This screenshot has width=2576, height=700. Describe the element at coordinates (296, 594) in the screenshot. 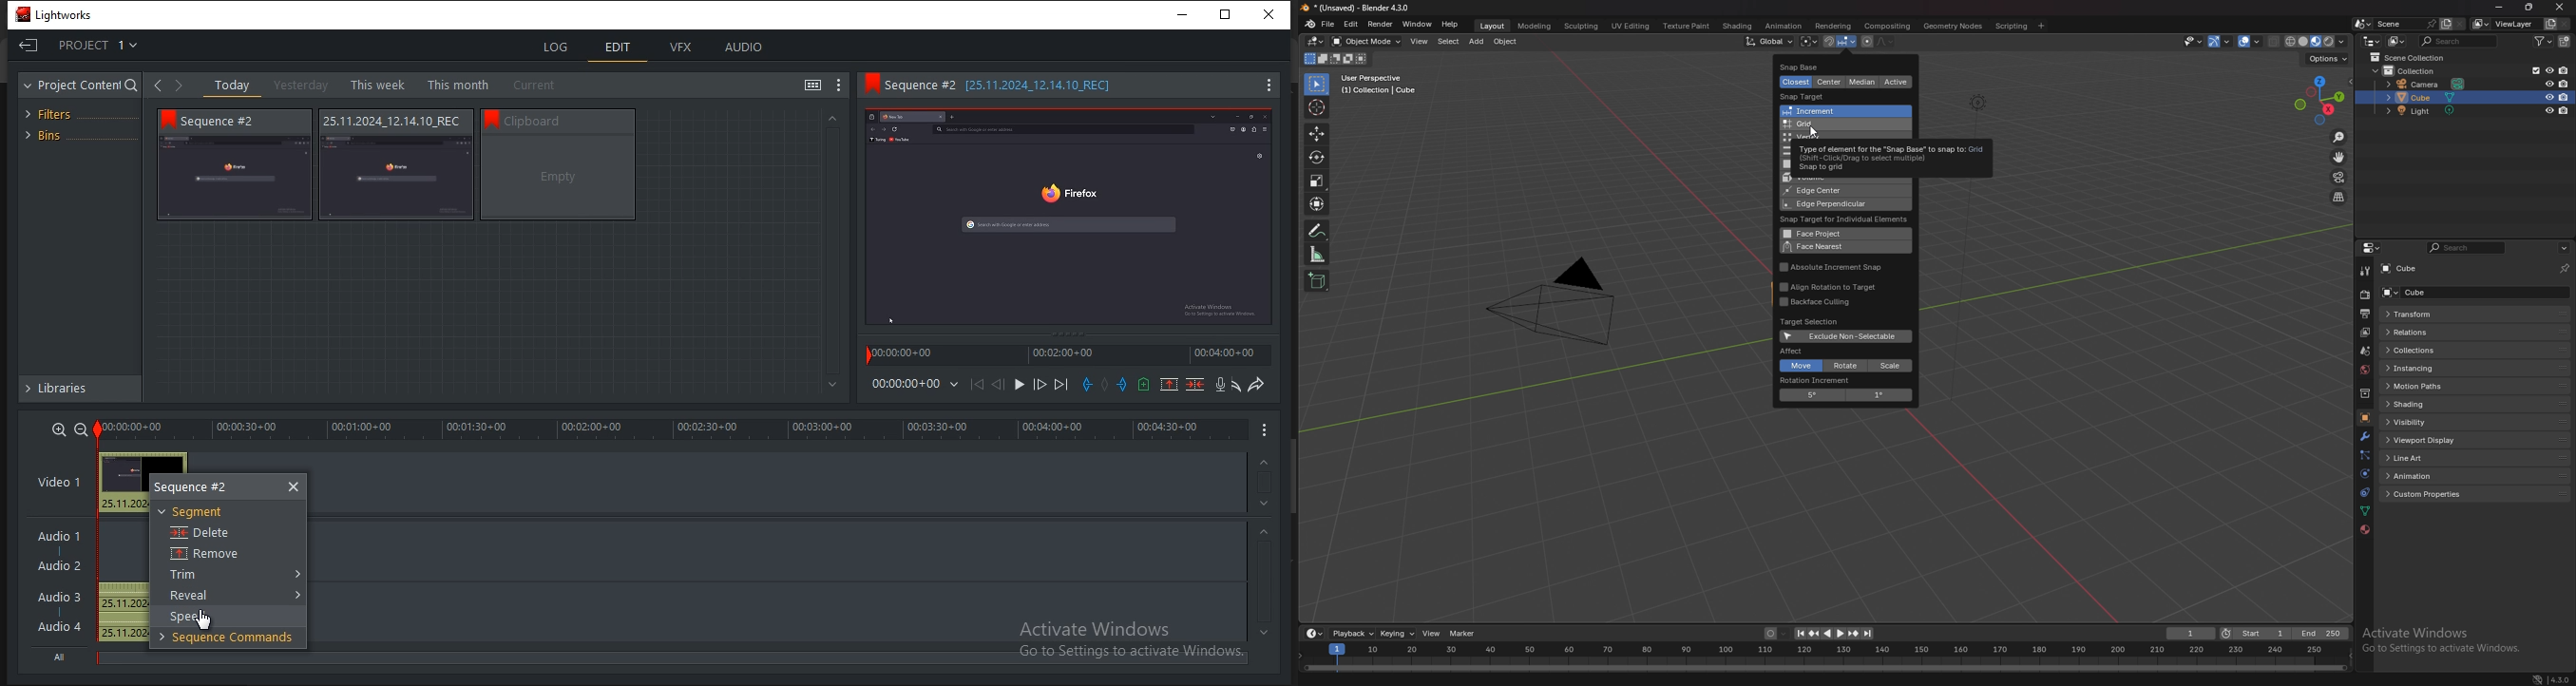

I see `Drop down arrow` at that location.